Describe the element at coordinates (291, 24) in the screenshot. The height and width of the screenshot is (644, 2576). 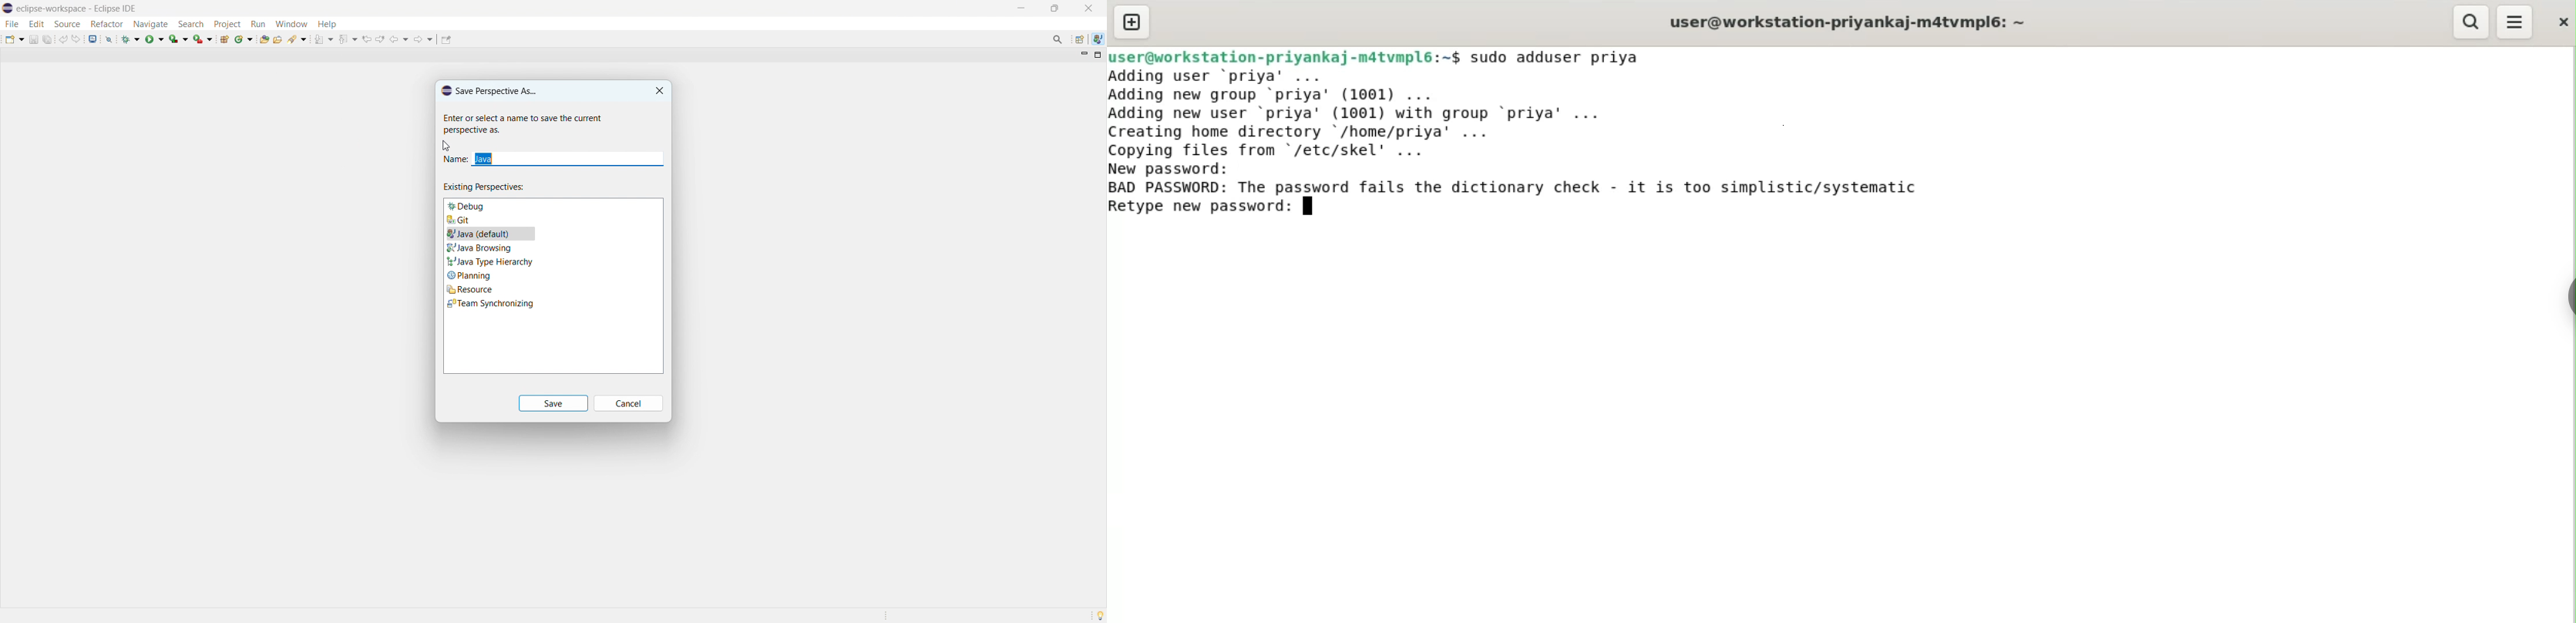
I see `window` at that location.